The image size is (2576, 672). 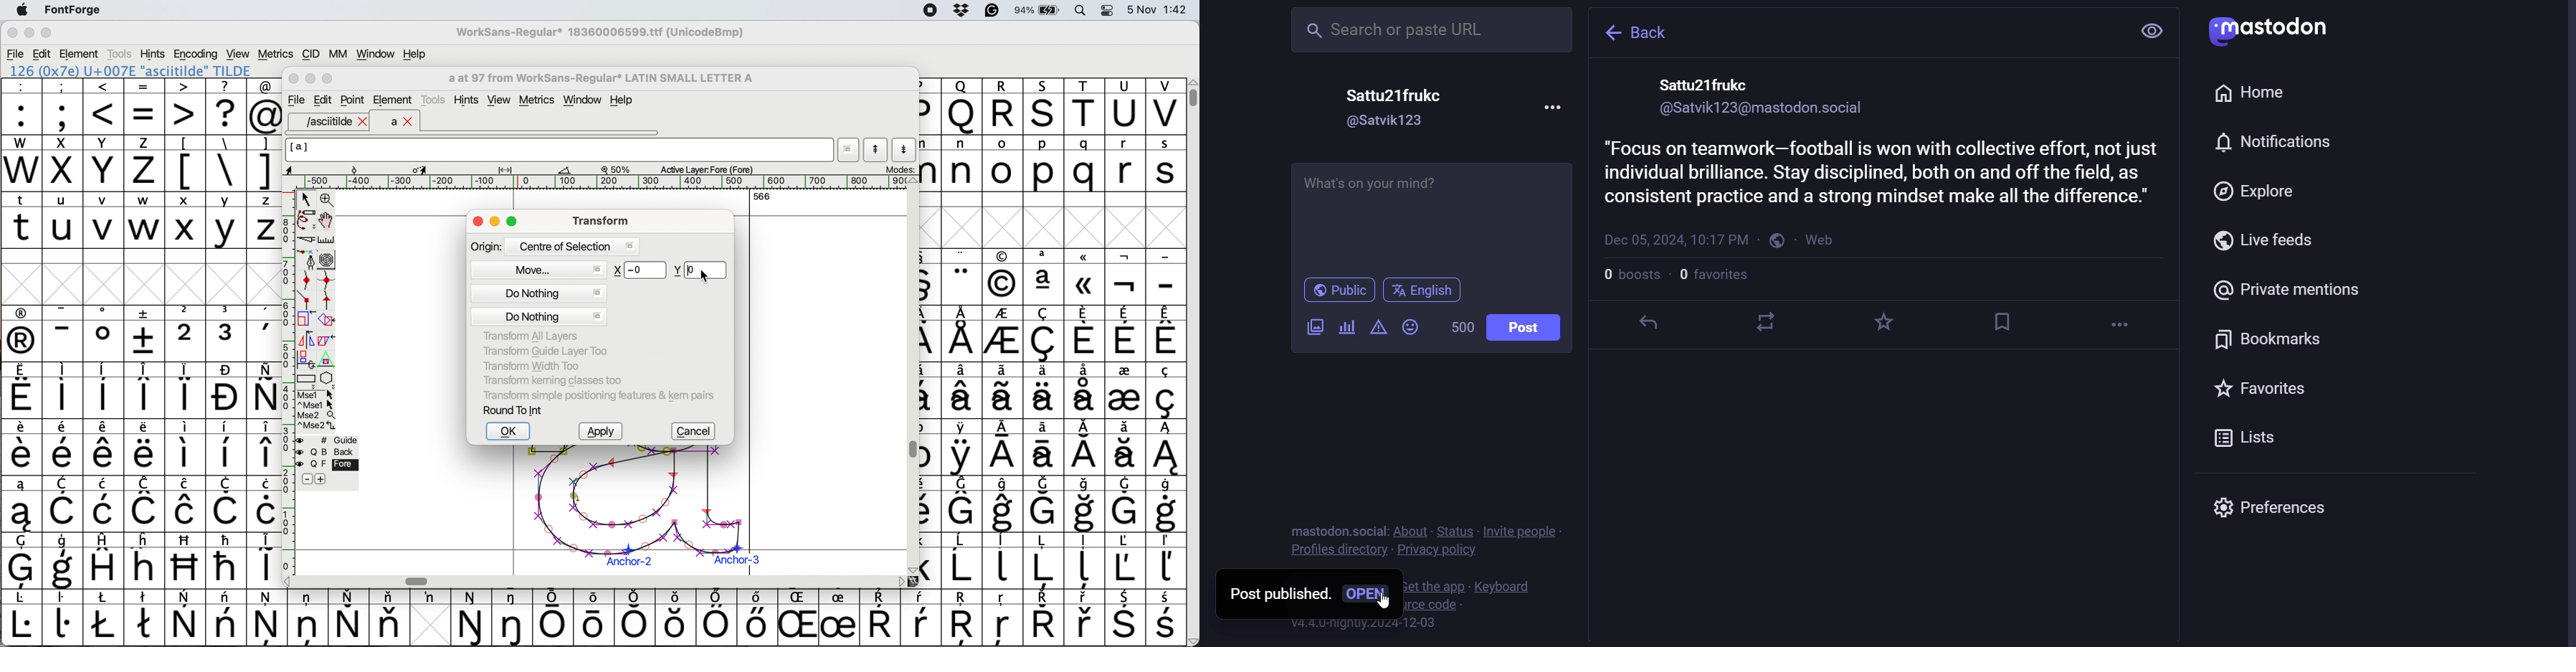 I want to click on fore, so click(x=328, y=465).